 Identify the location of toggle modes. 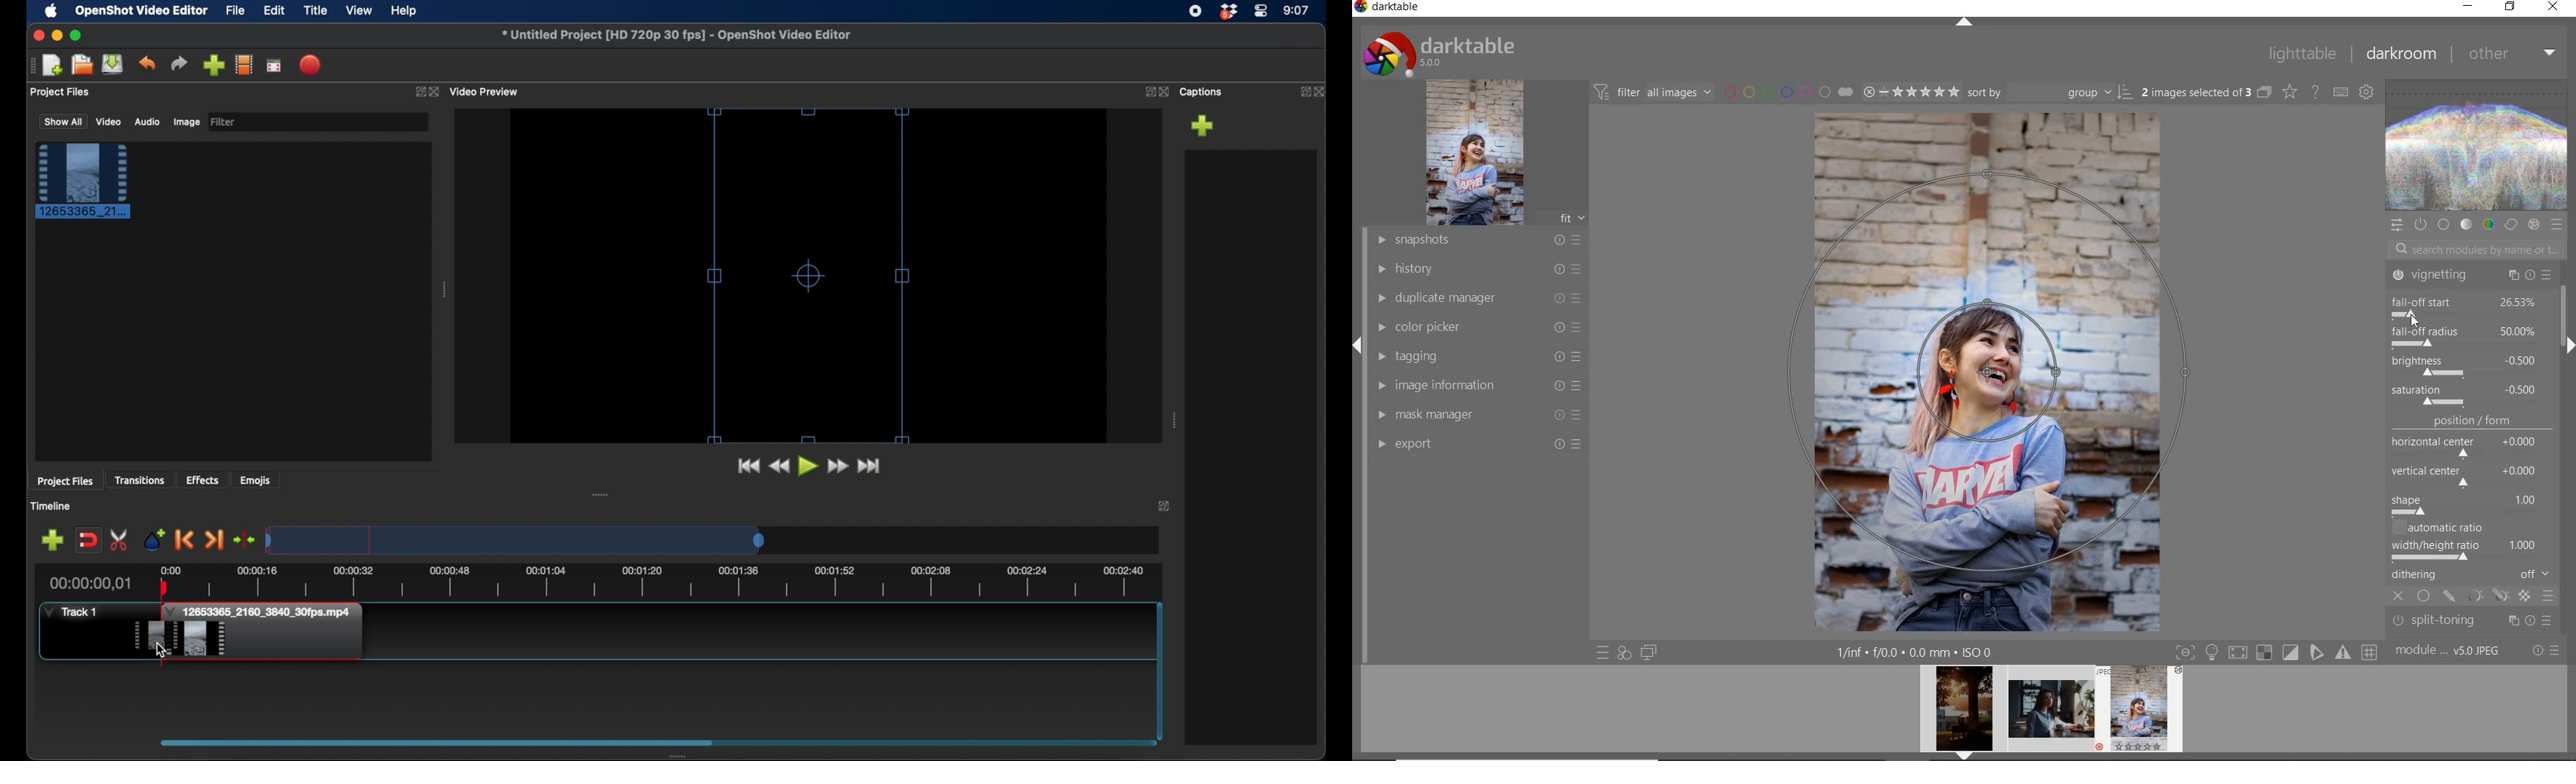
(2277, 651).